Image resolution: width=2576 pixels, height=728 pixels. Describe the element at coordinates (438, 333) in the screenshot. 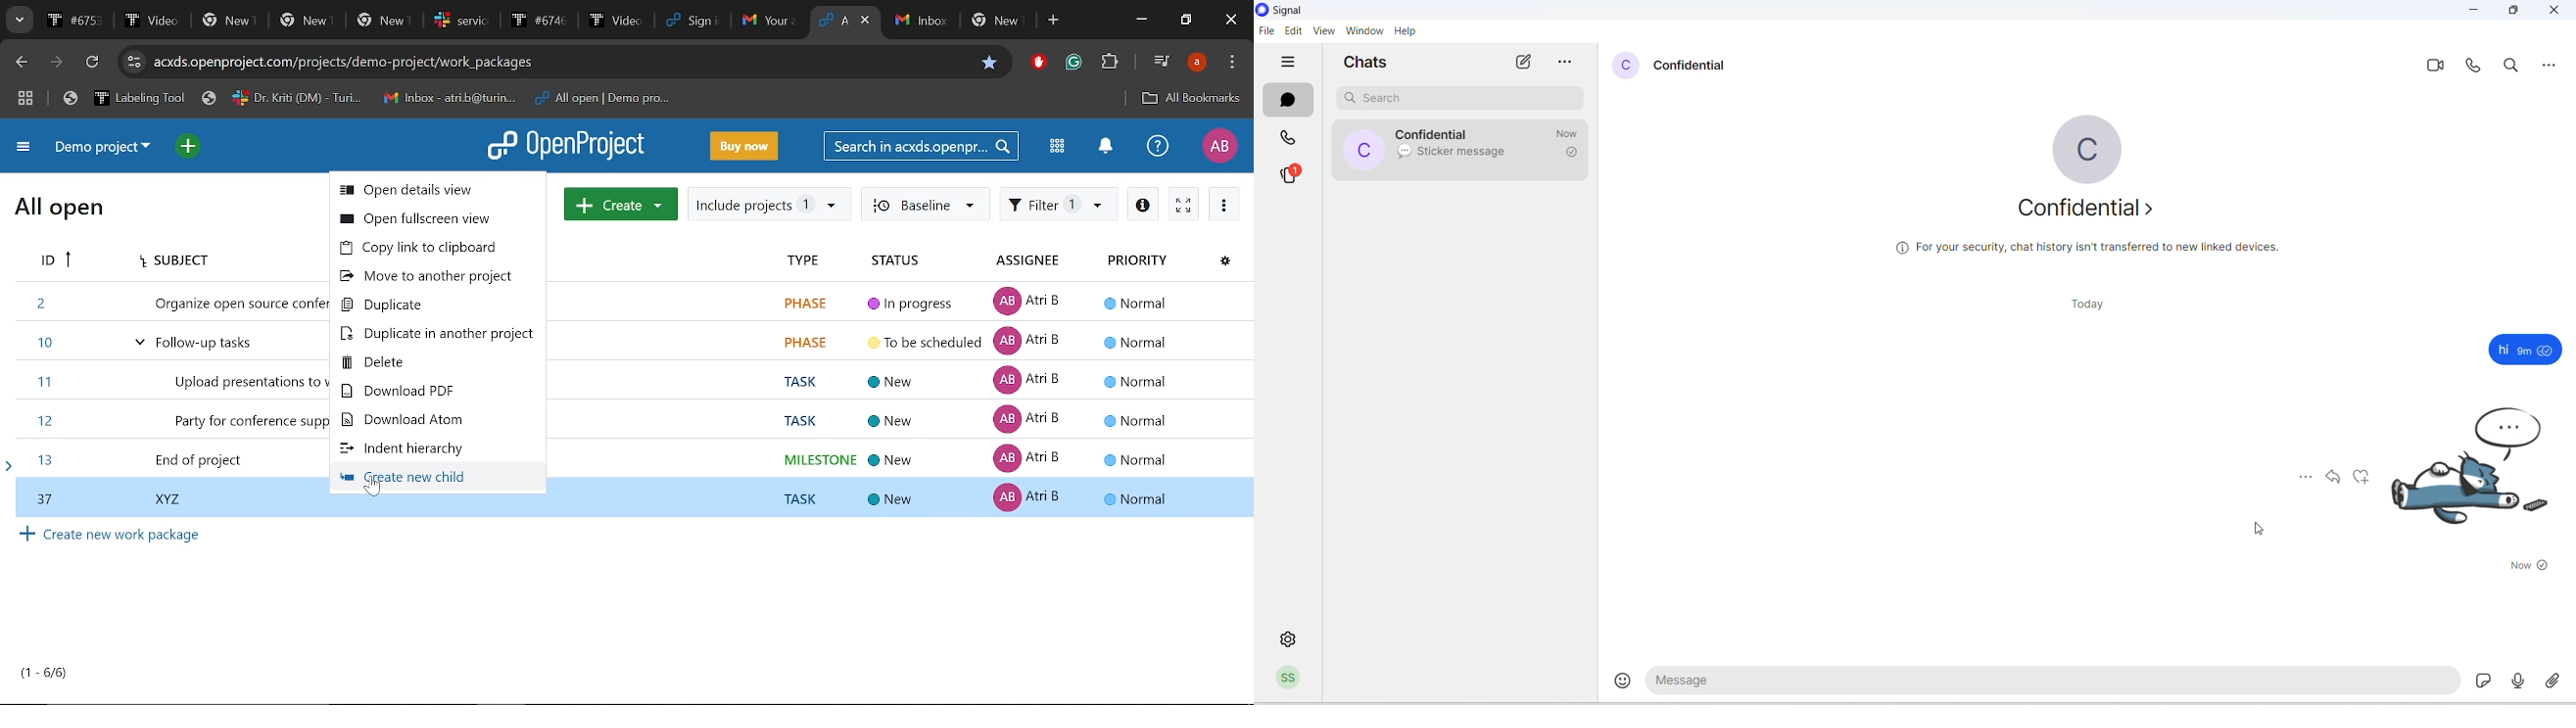

I see `Duplicate in another project` at that location.